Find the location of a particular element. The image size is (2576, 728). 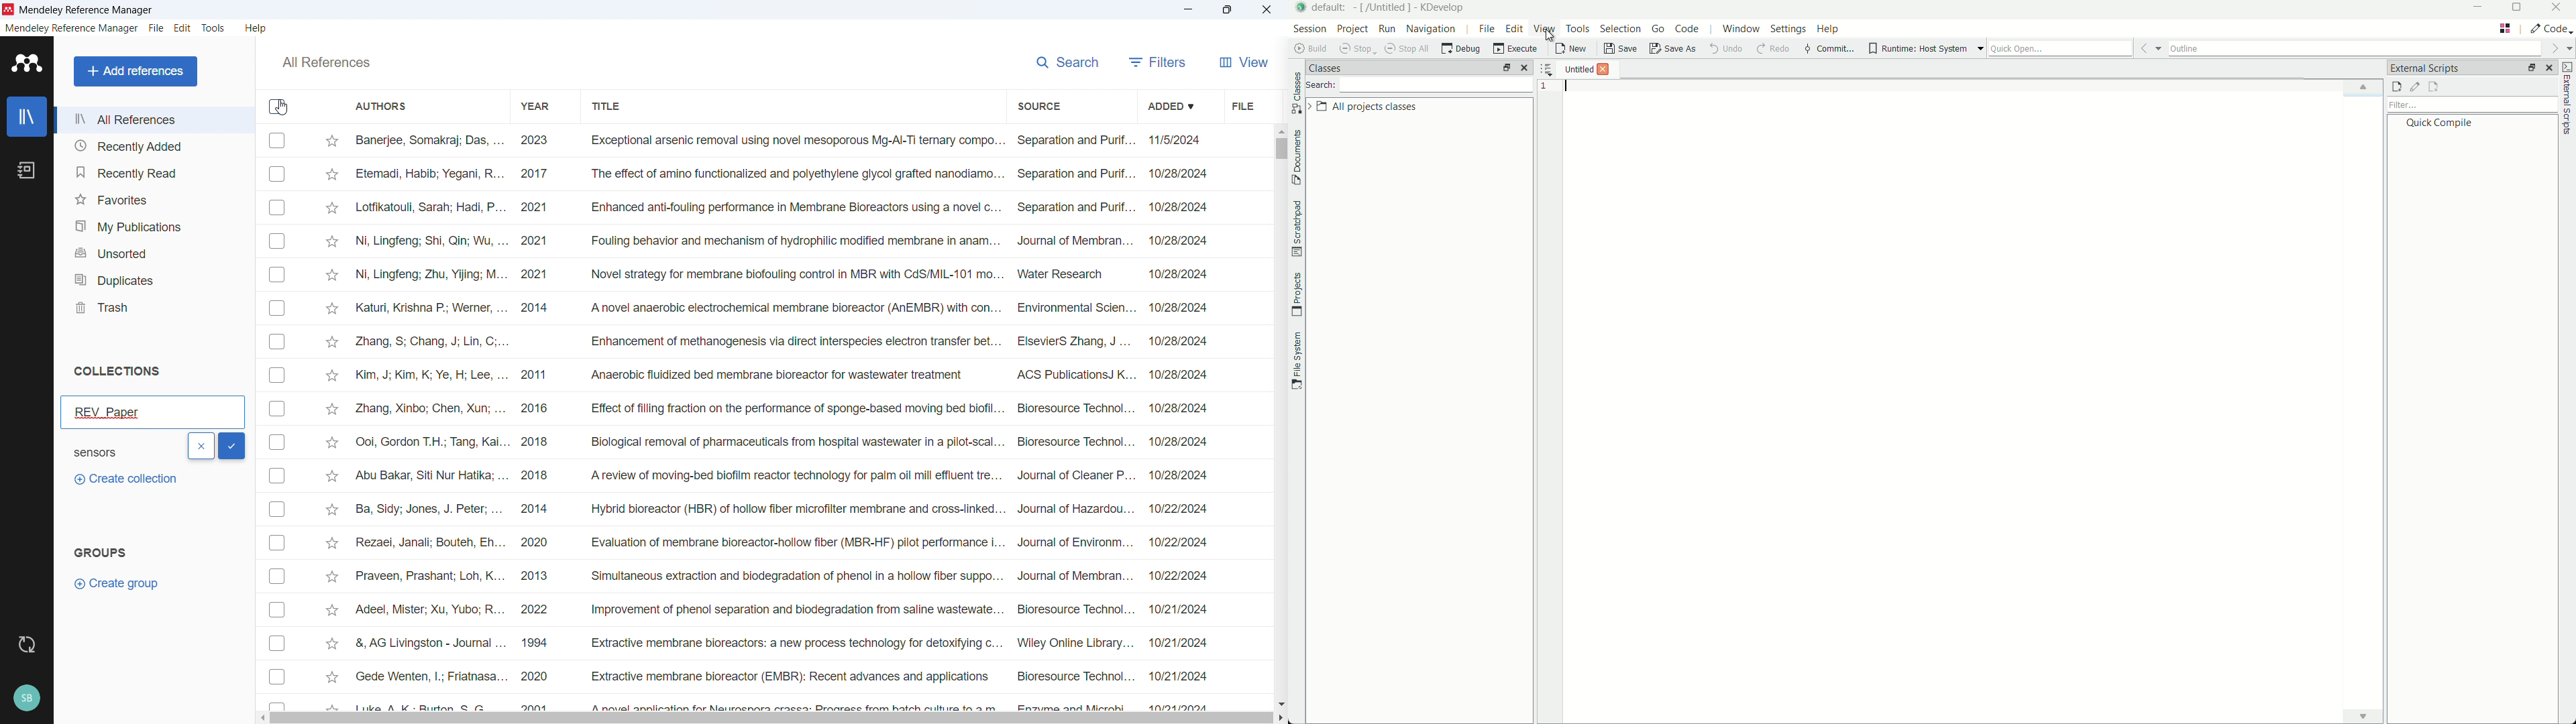

minimise  is located at coordinates (1191, 10).